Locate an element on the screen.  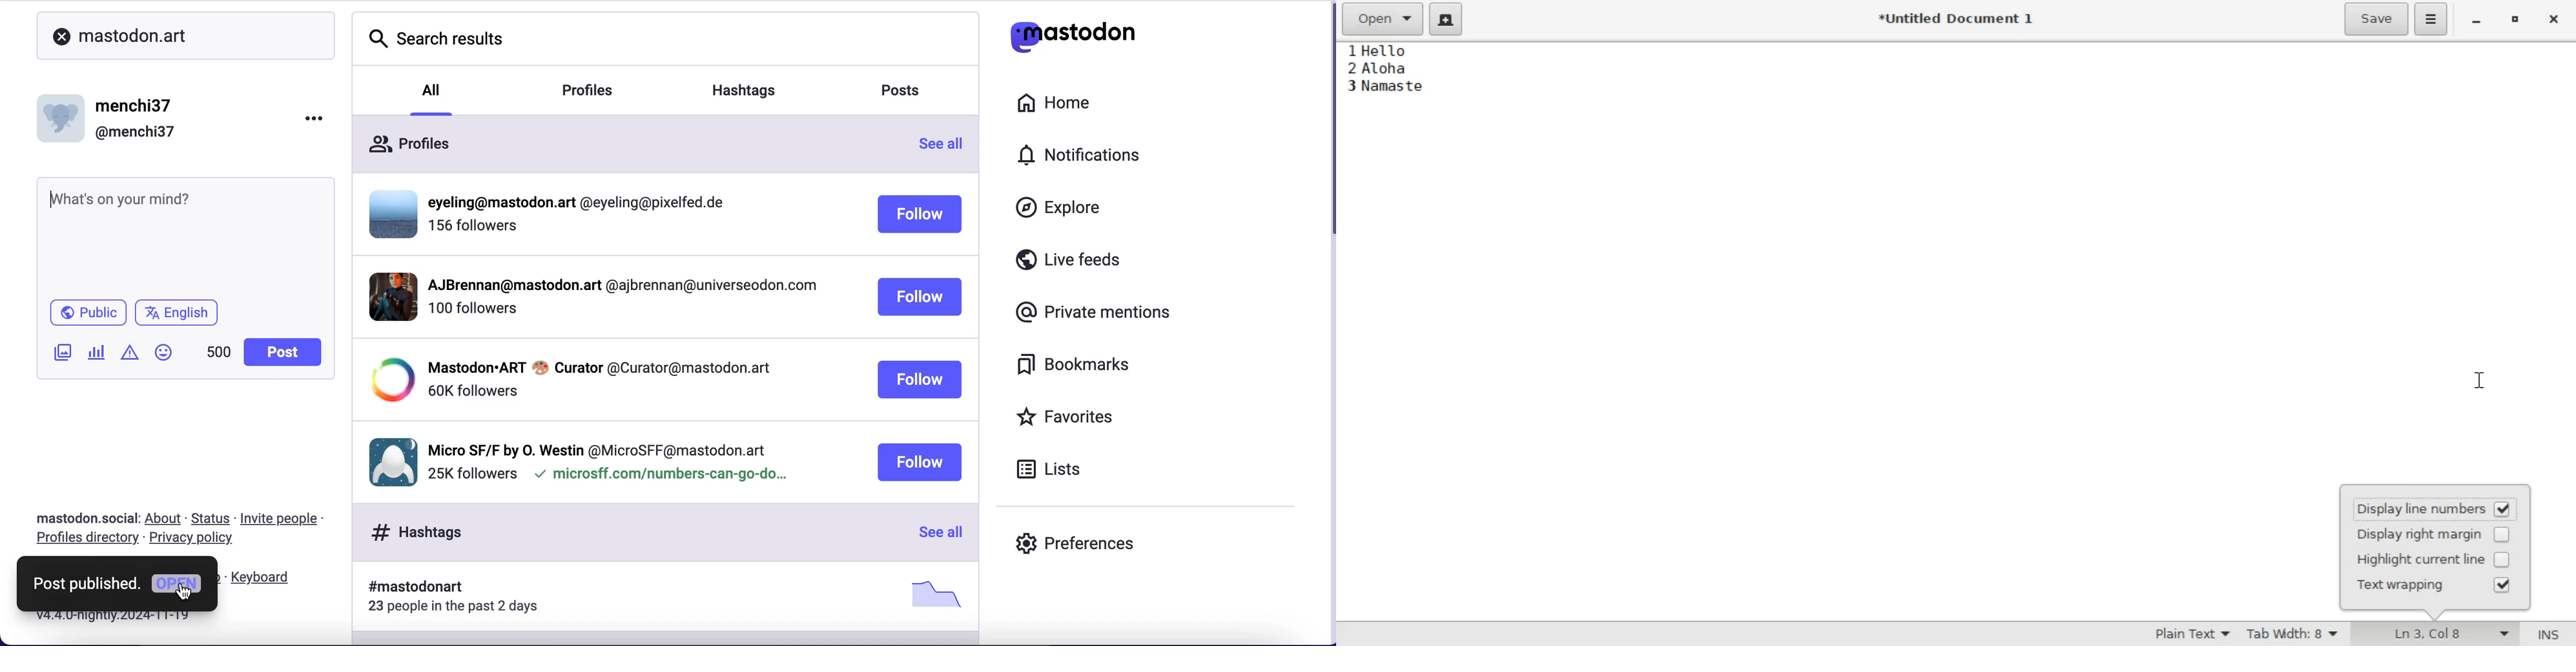
hashtags is located at coordinates (668, 600).